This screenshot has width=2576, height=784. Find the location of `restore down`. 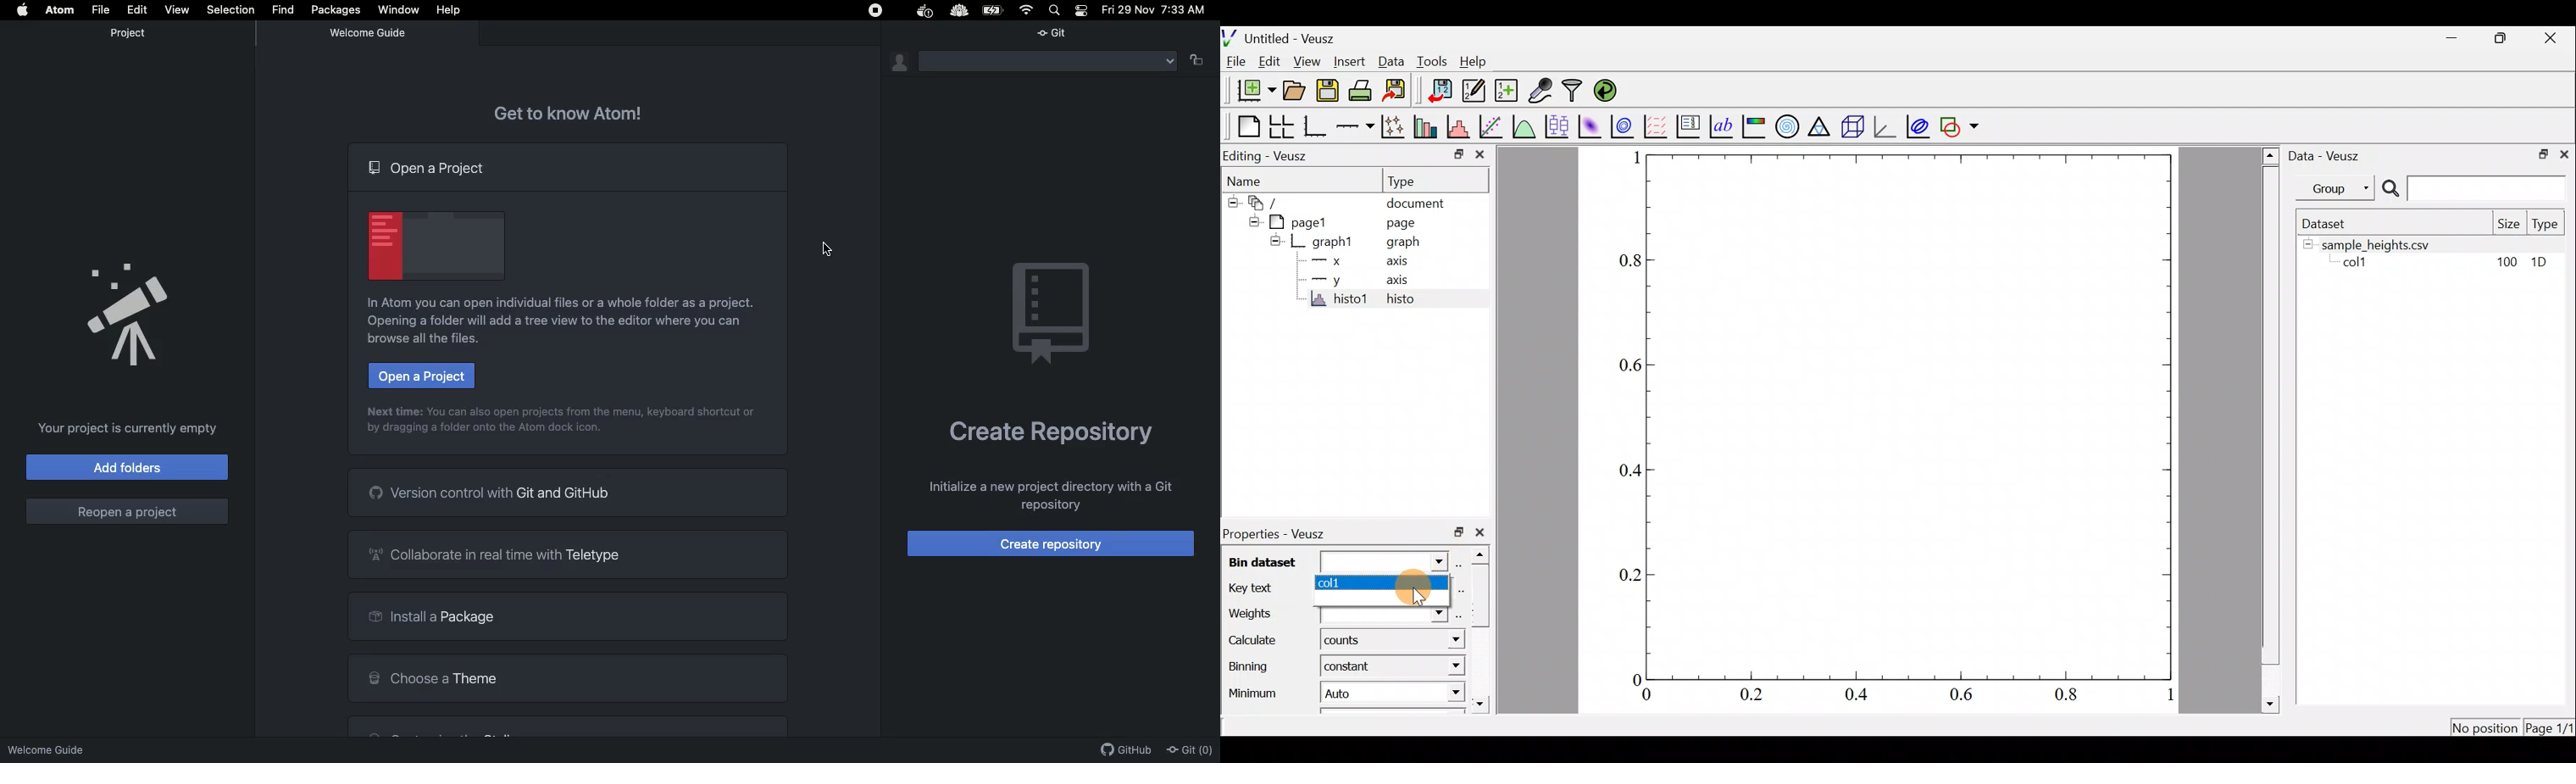

restore down is located at coordinates (2499, 40).